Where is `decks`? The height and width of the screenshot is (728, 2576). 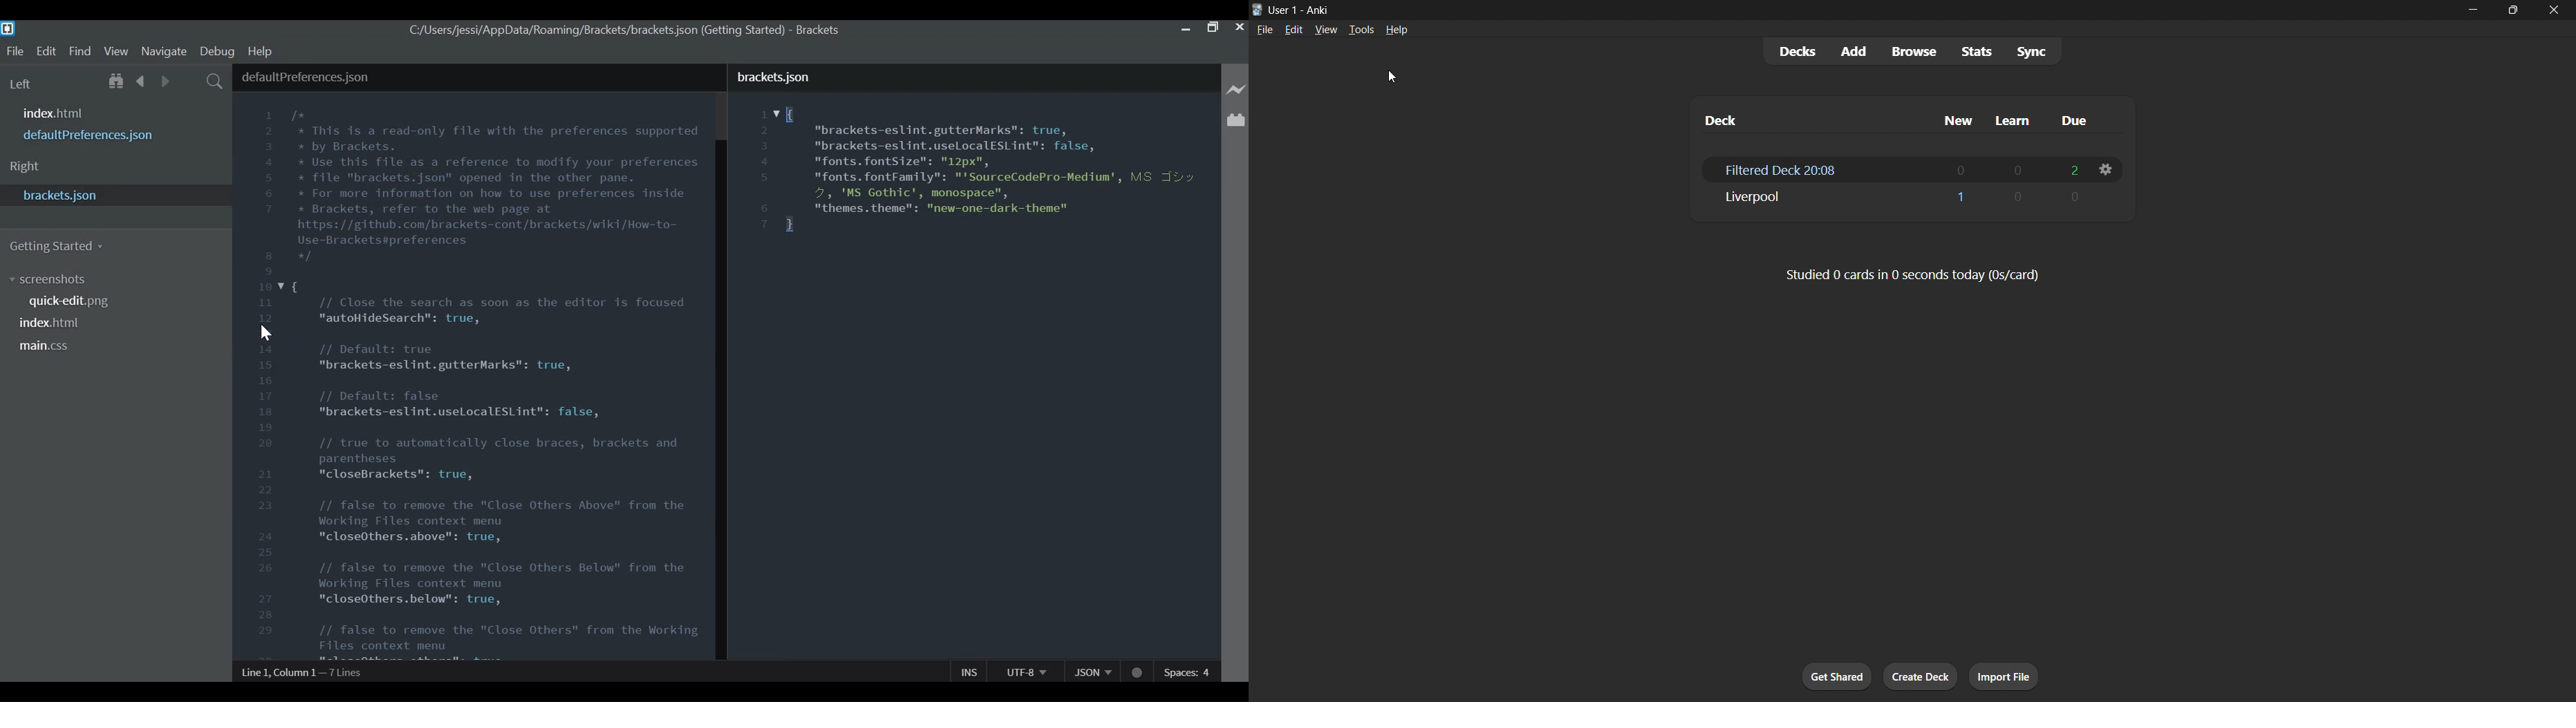 decks is located at coordinates (1792, 52).